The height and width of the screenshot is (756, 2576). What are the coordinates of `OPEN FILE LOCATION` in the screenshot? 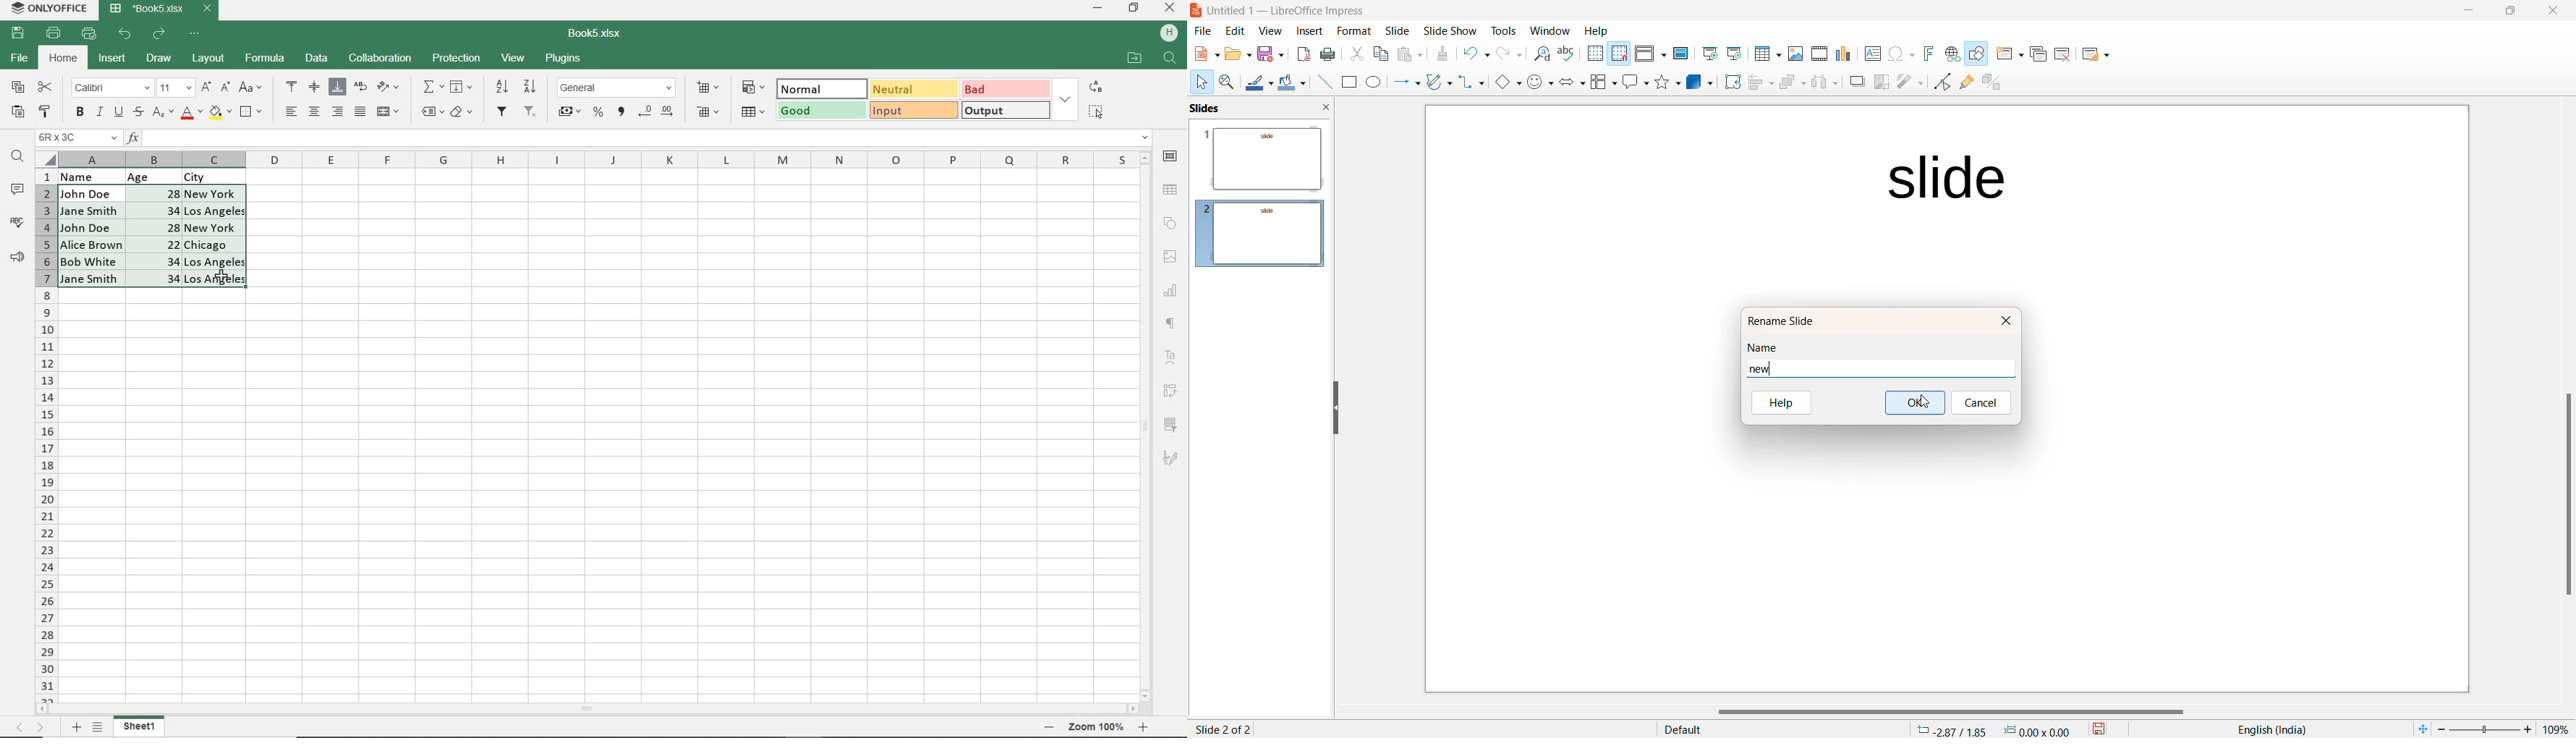 It's located at (1134, 59).